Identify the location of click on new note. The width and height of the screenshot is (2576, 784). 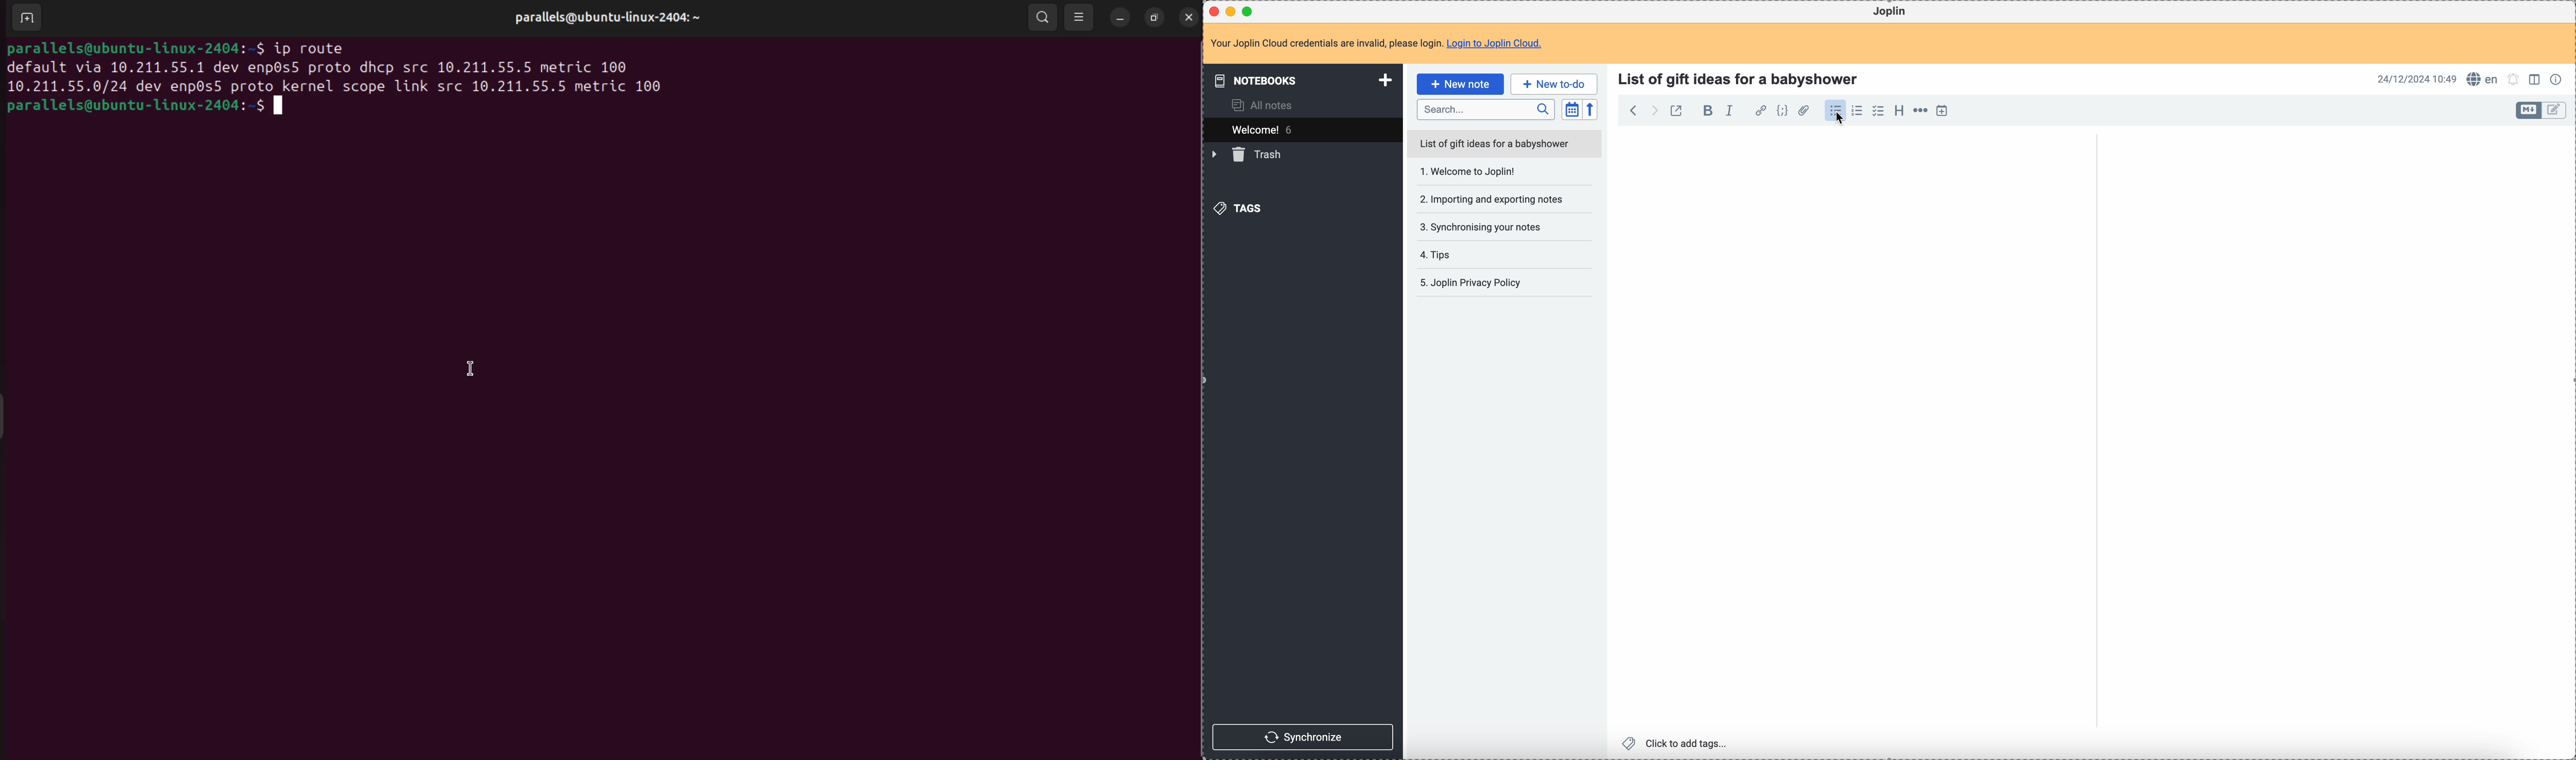
(1459, 84).